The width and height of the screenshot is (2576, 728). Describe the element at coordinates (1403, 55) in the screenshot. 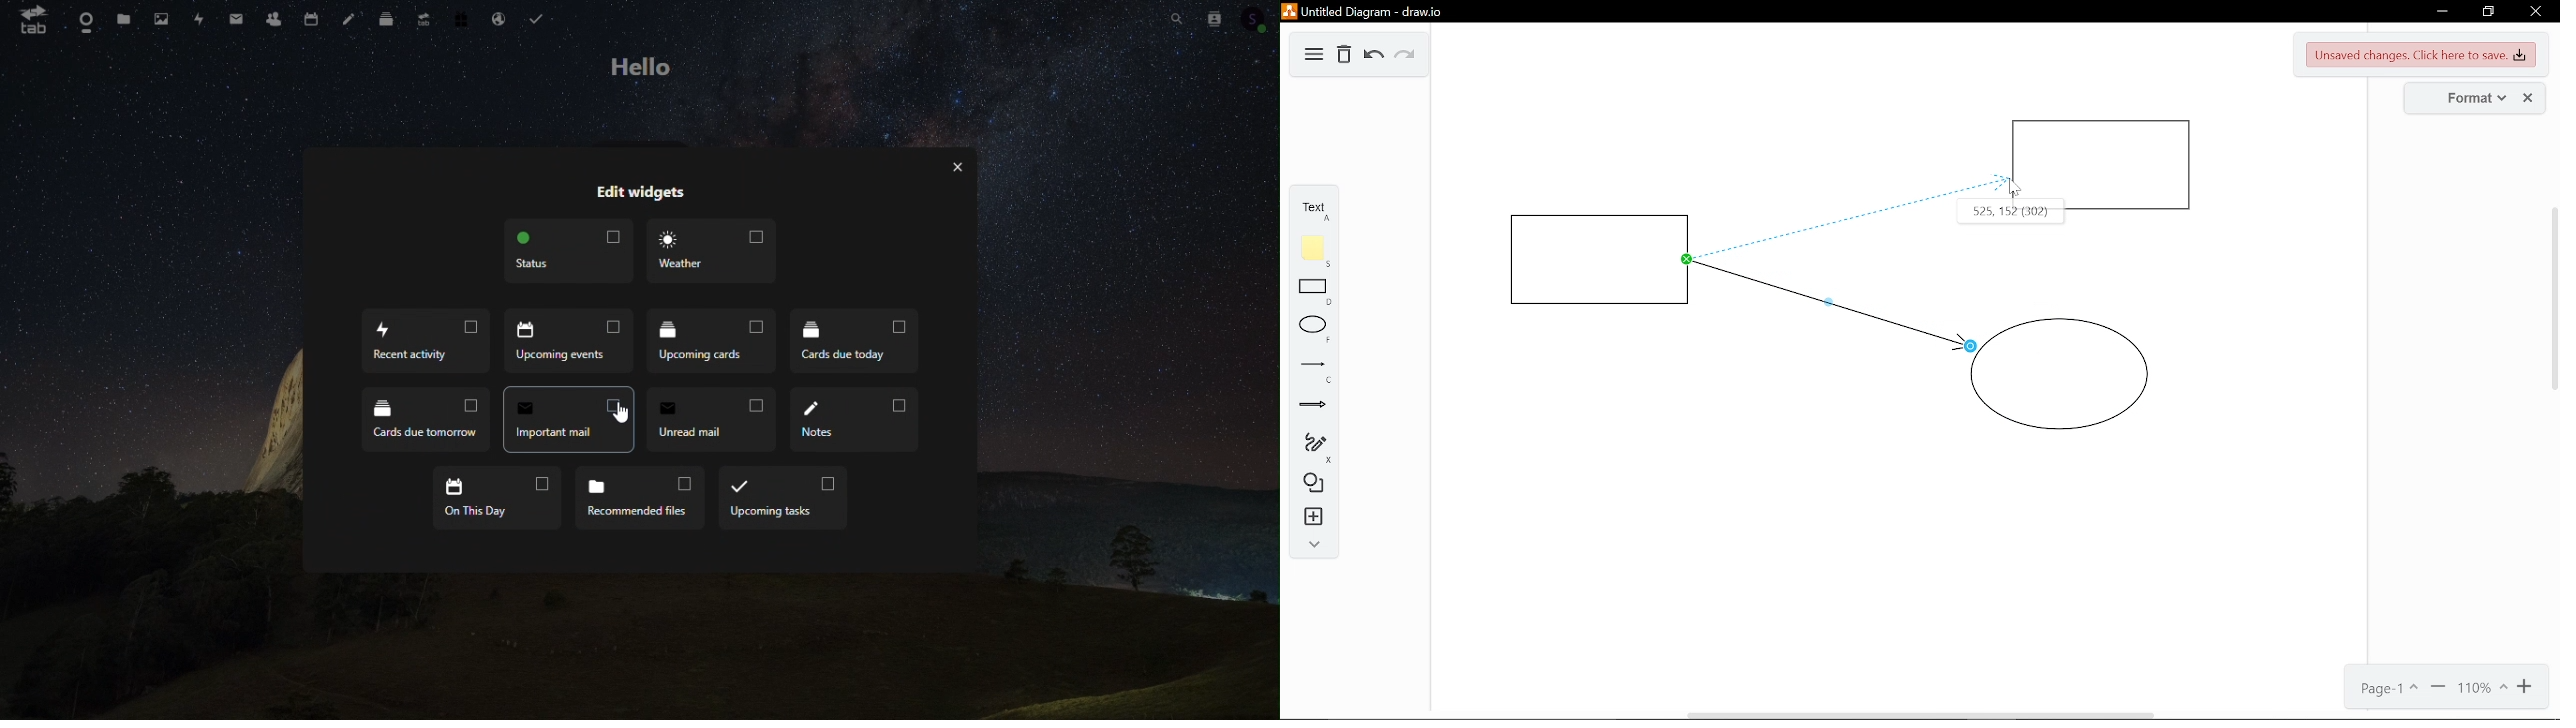

I see `Redo` at that location.